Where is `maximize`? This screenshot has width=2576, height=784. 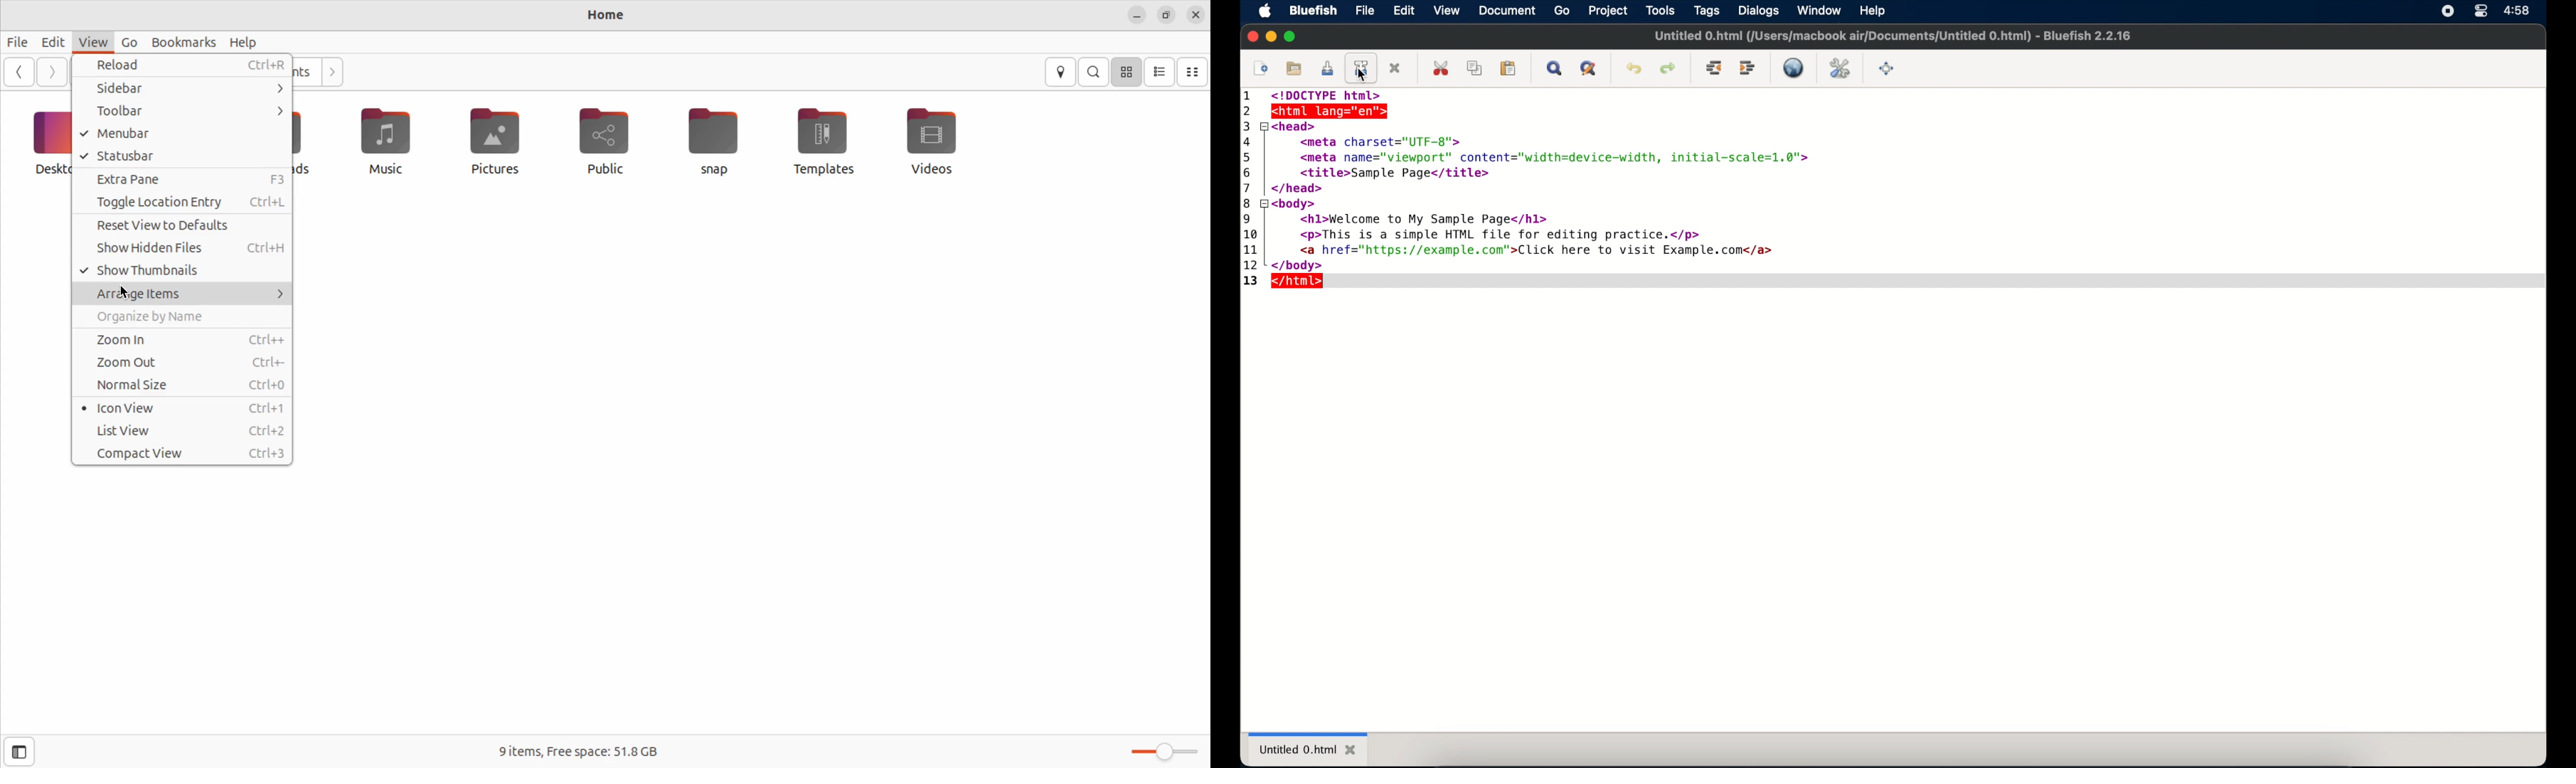
maximize is located at coordinates (1292, 36).